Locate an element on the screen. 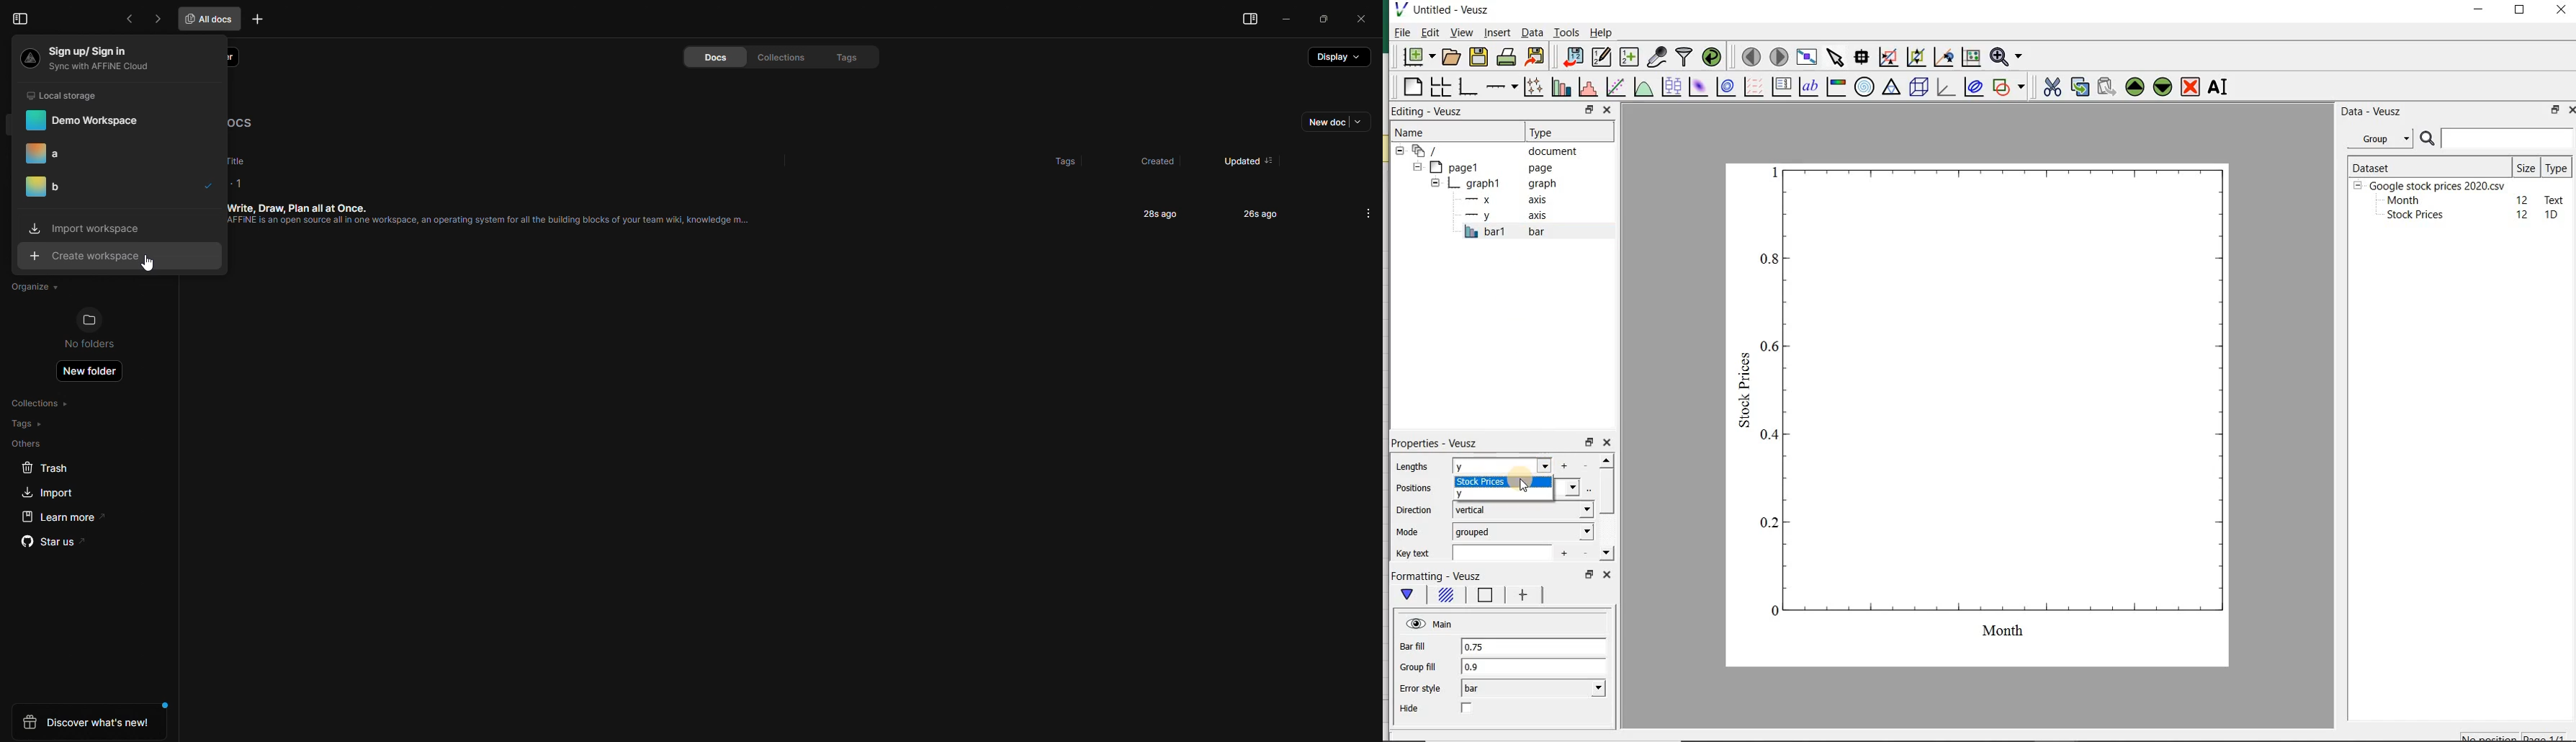  12 is located at coordinates (2524, 215).